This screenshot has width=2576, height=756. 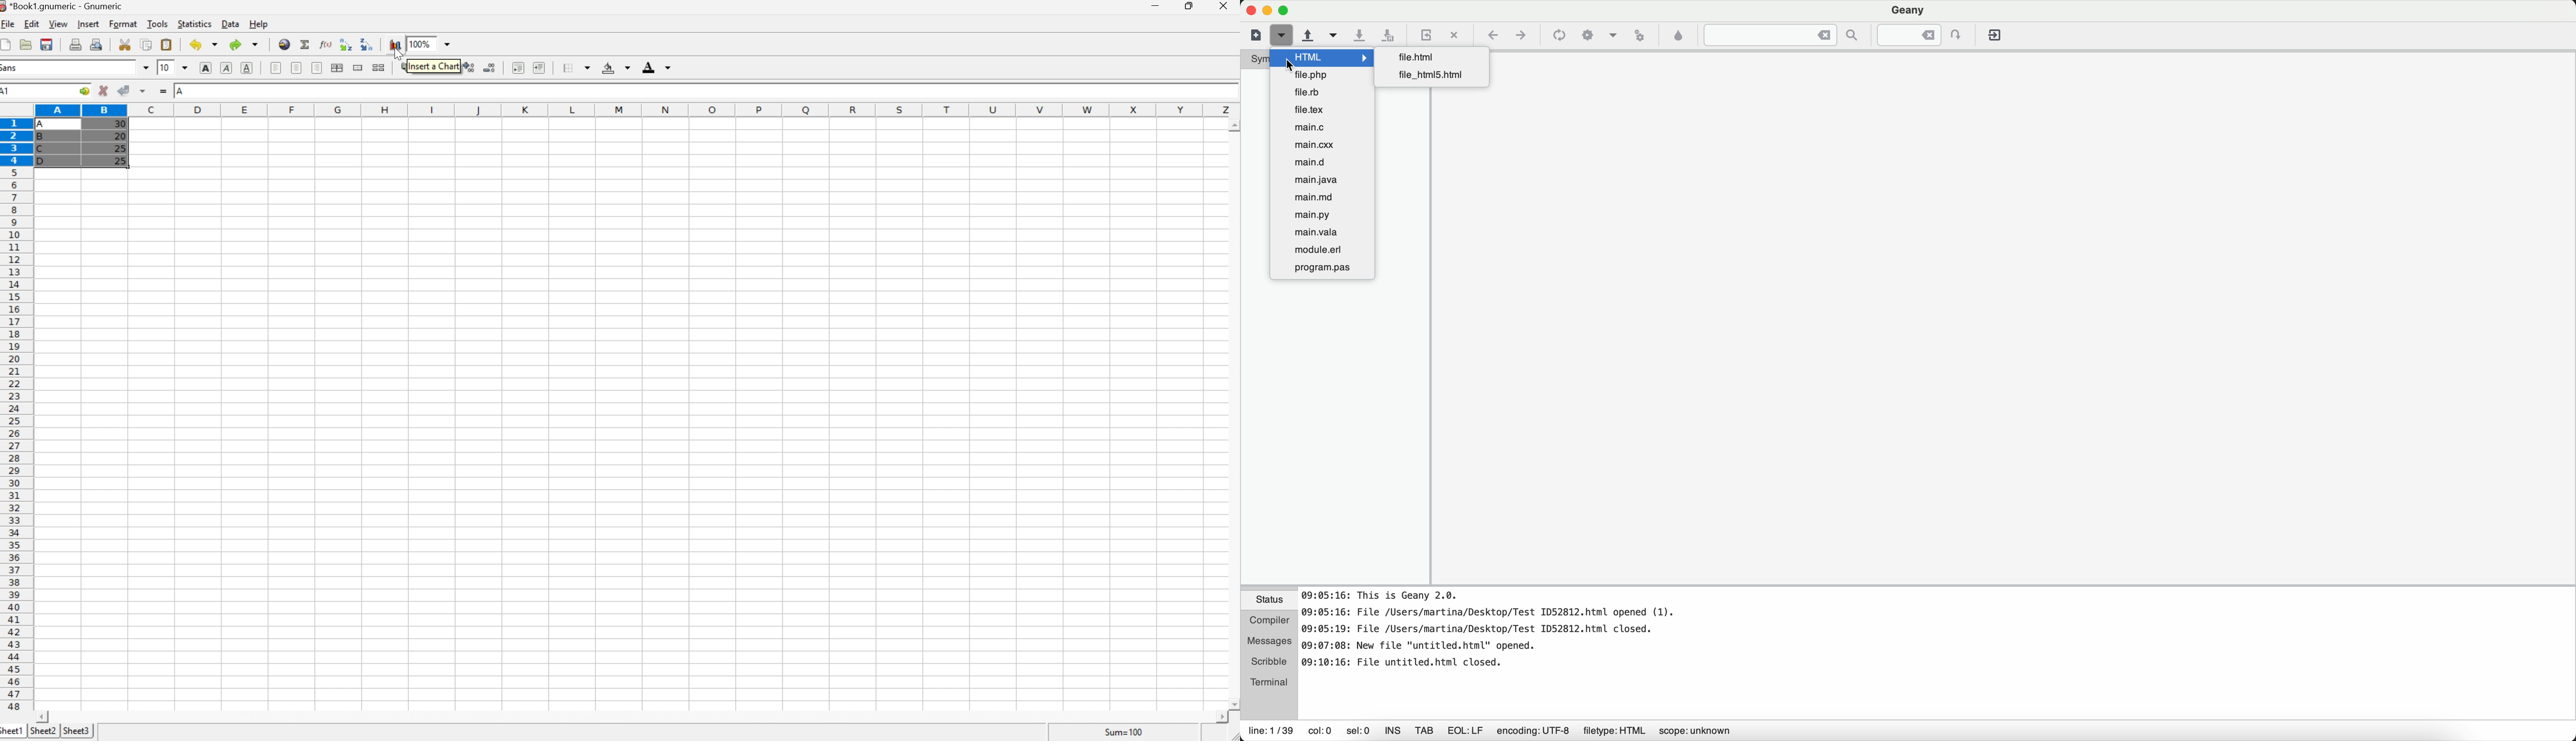 I want to click on Insert a chart, so click(x=395, y=42).